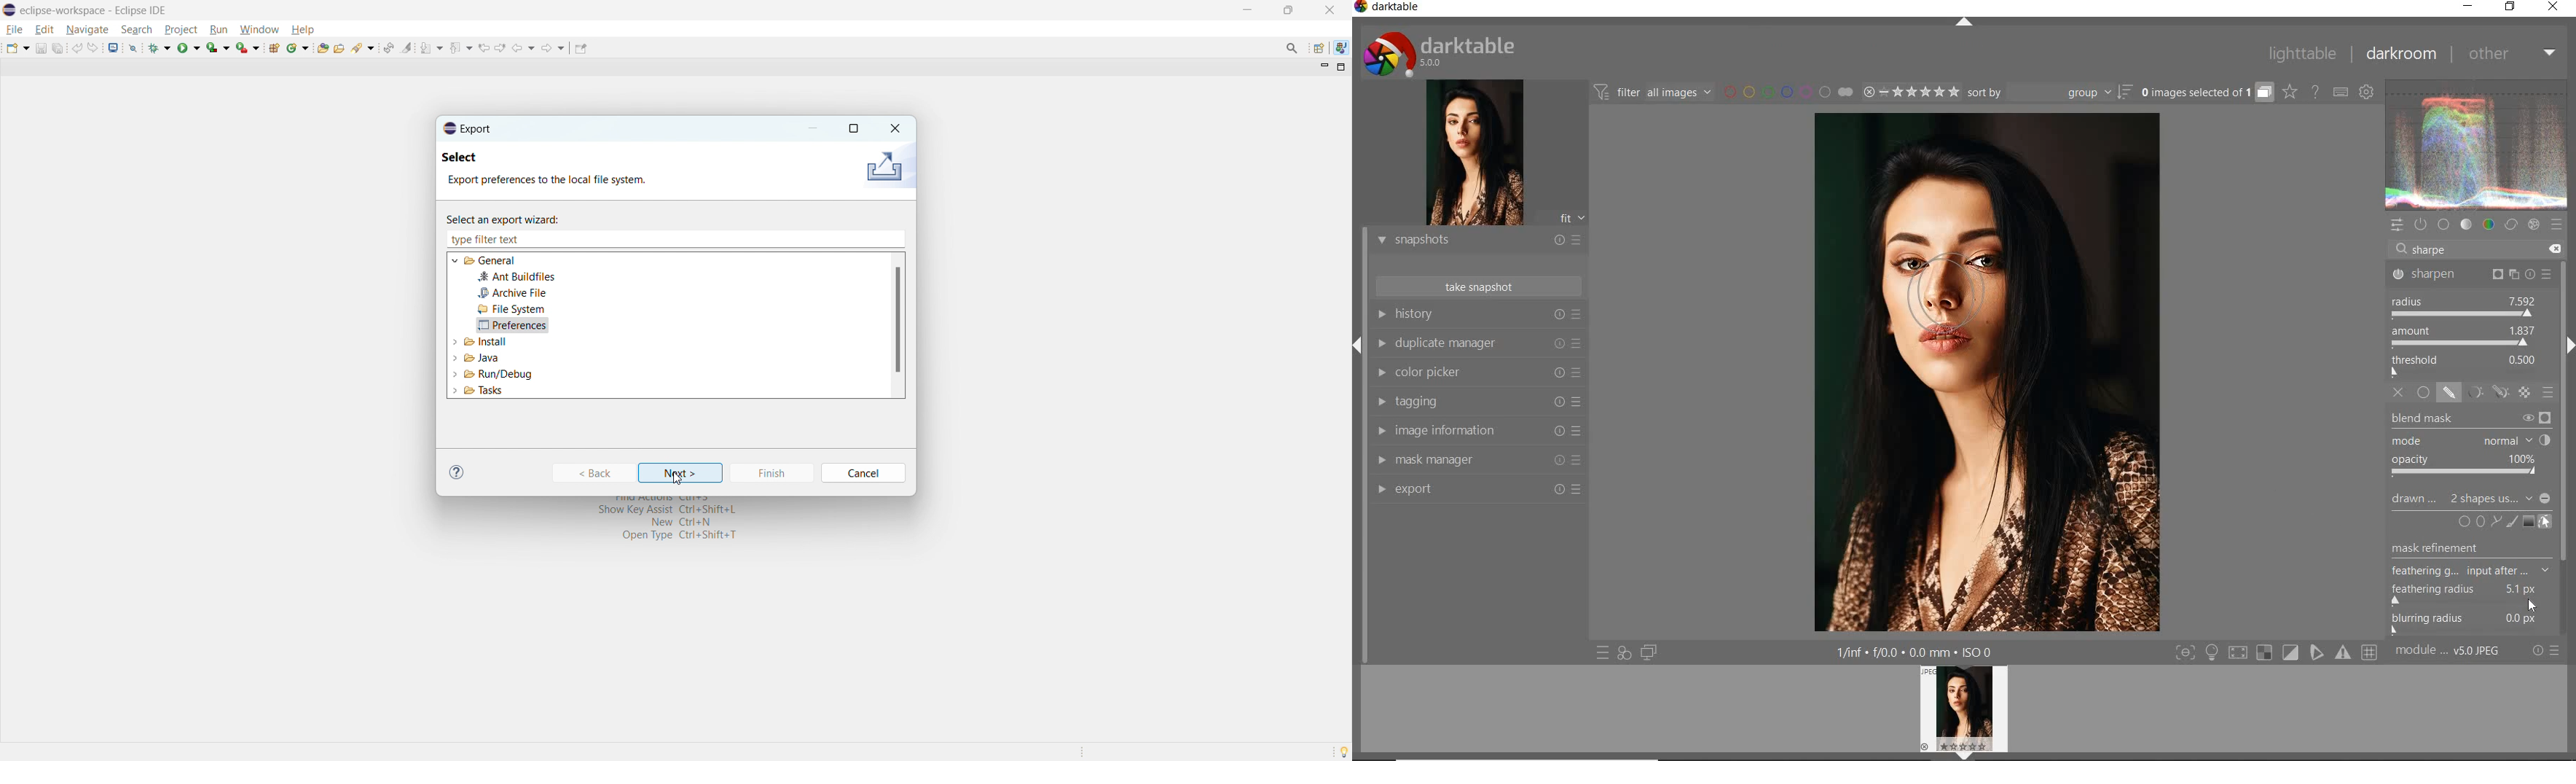 The height and width of the screenshot is (784, 2576). I want to click on CIRCLE OR ELLIPSE, so click(2469, 523).